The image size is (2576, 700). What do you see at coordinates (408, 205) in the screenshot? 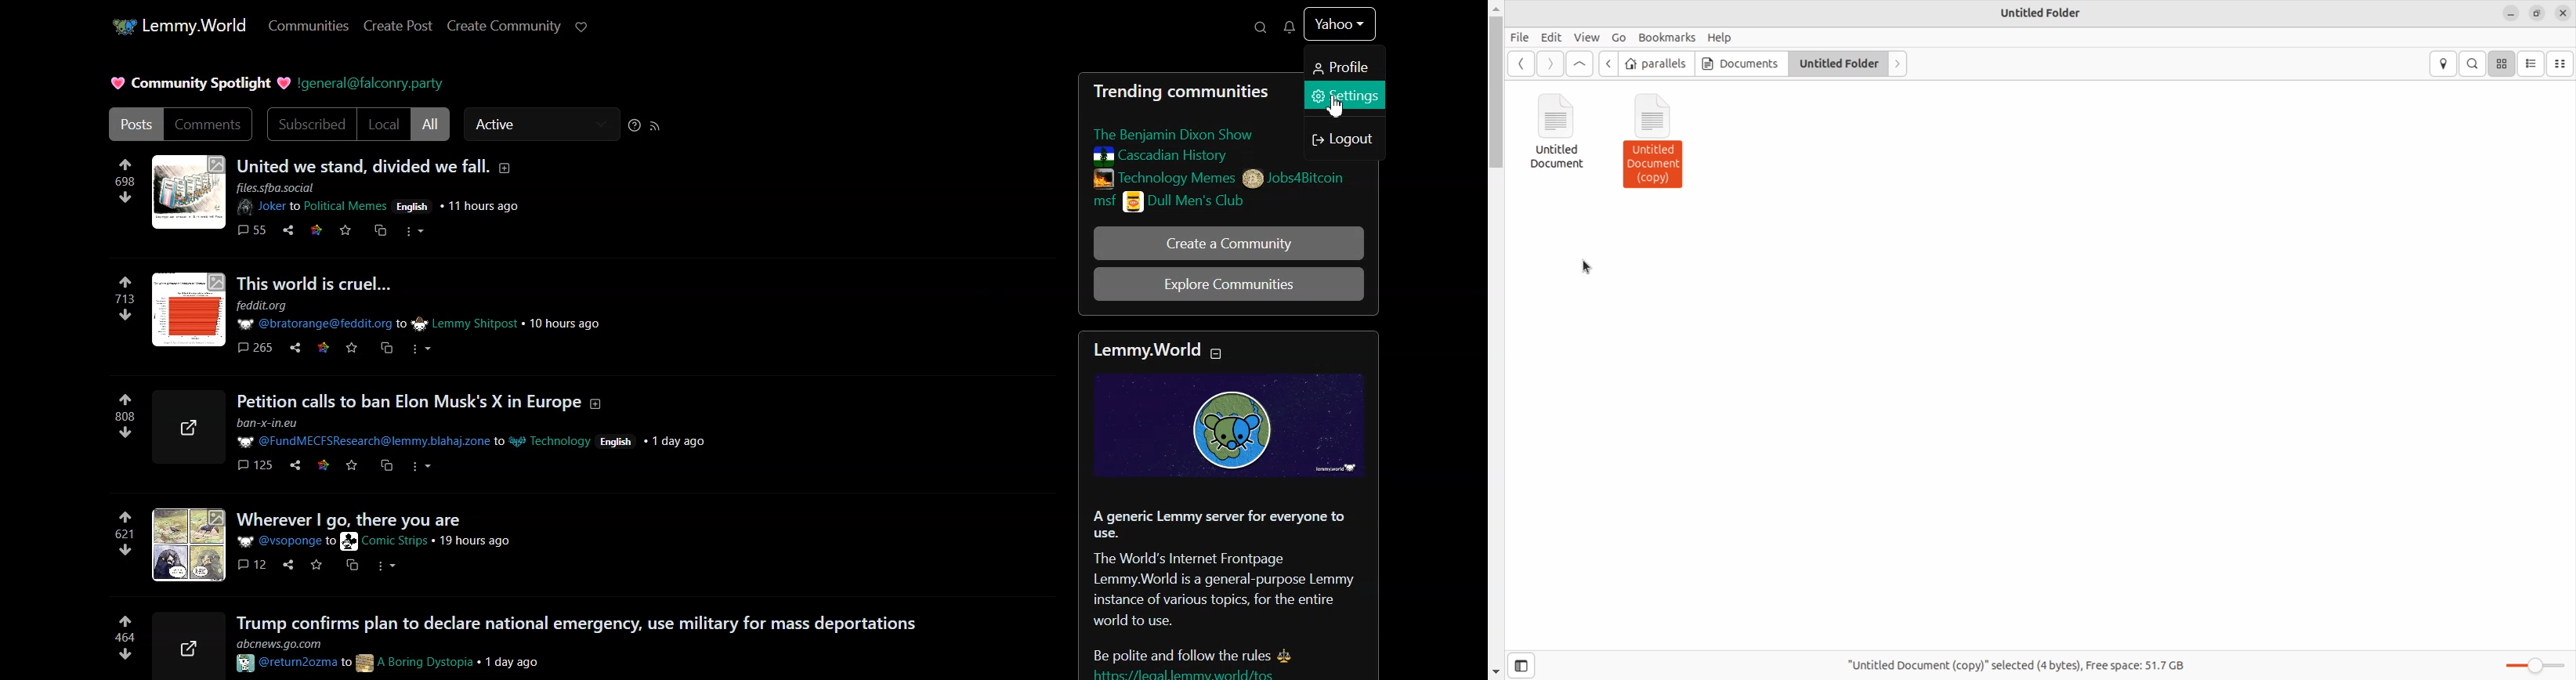
I see `` at bounding box center [408, 205].